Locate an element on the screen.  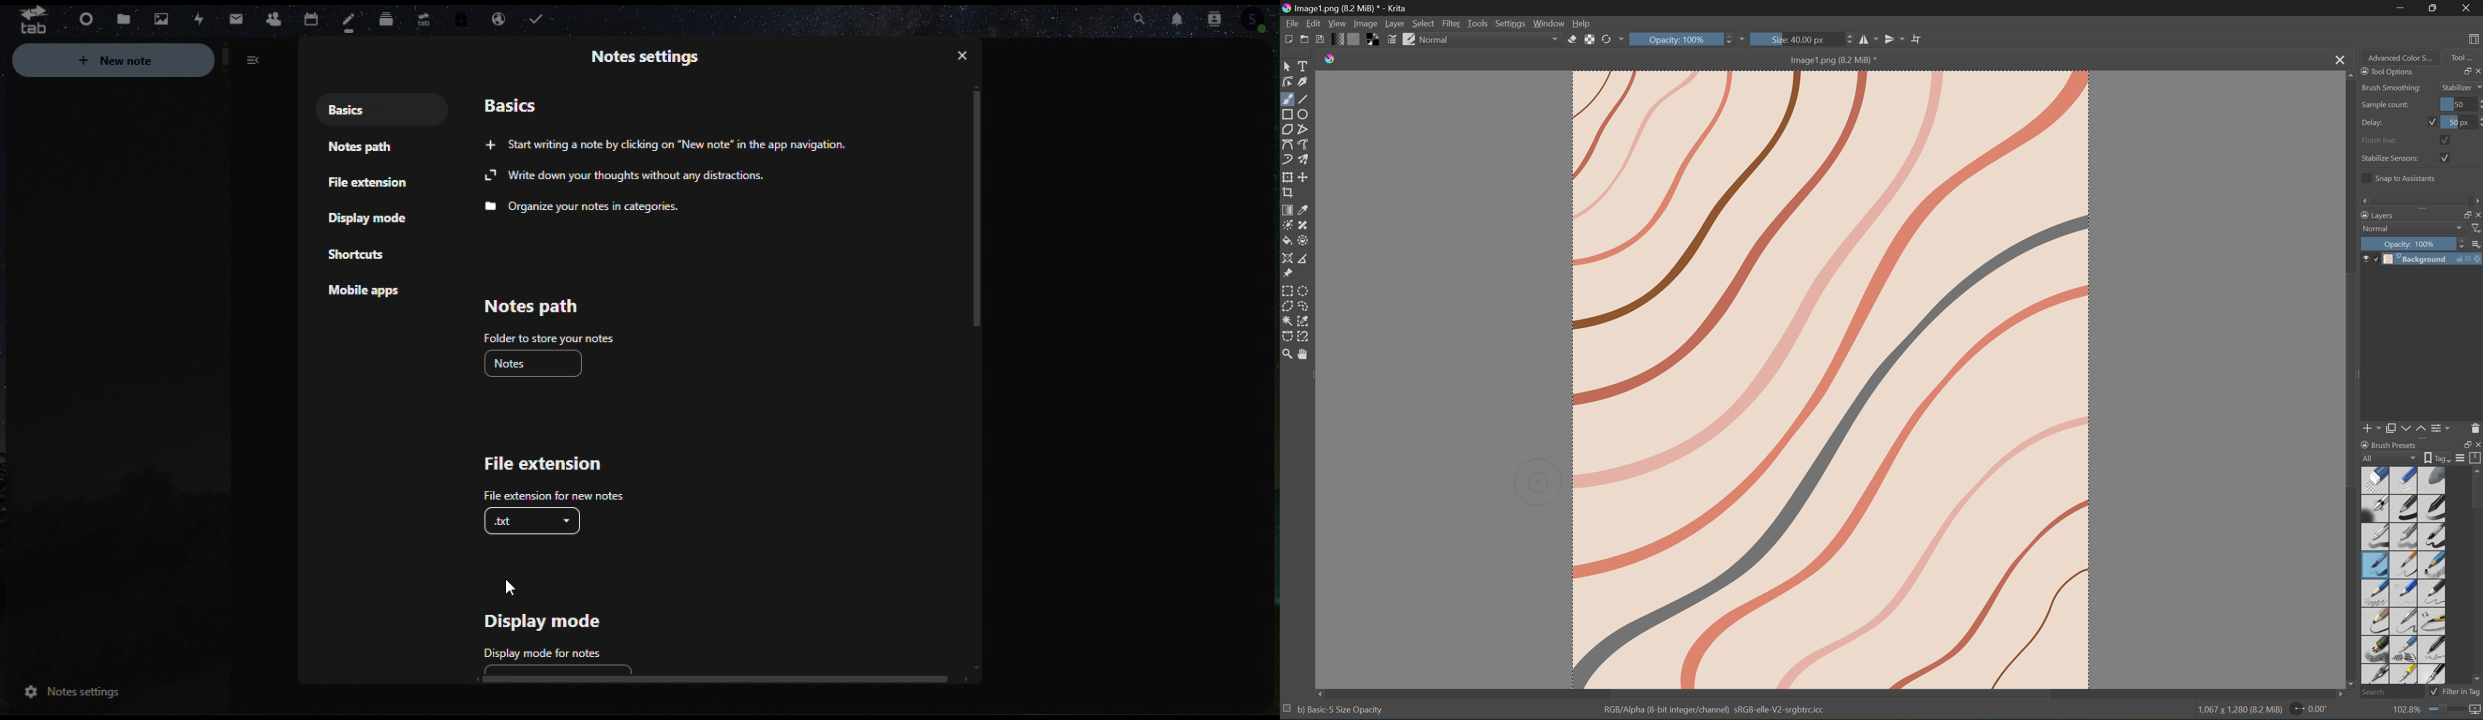
Drop Down is located at coordinates (1556, 39).